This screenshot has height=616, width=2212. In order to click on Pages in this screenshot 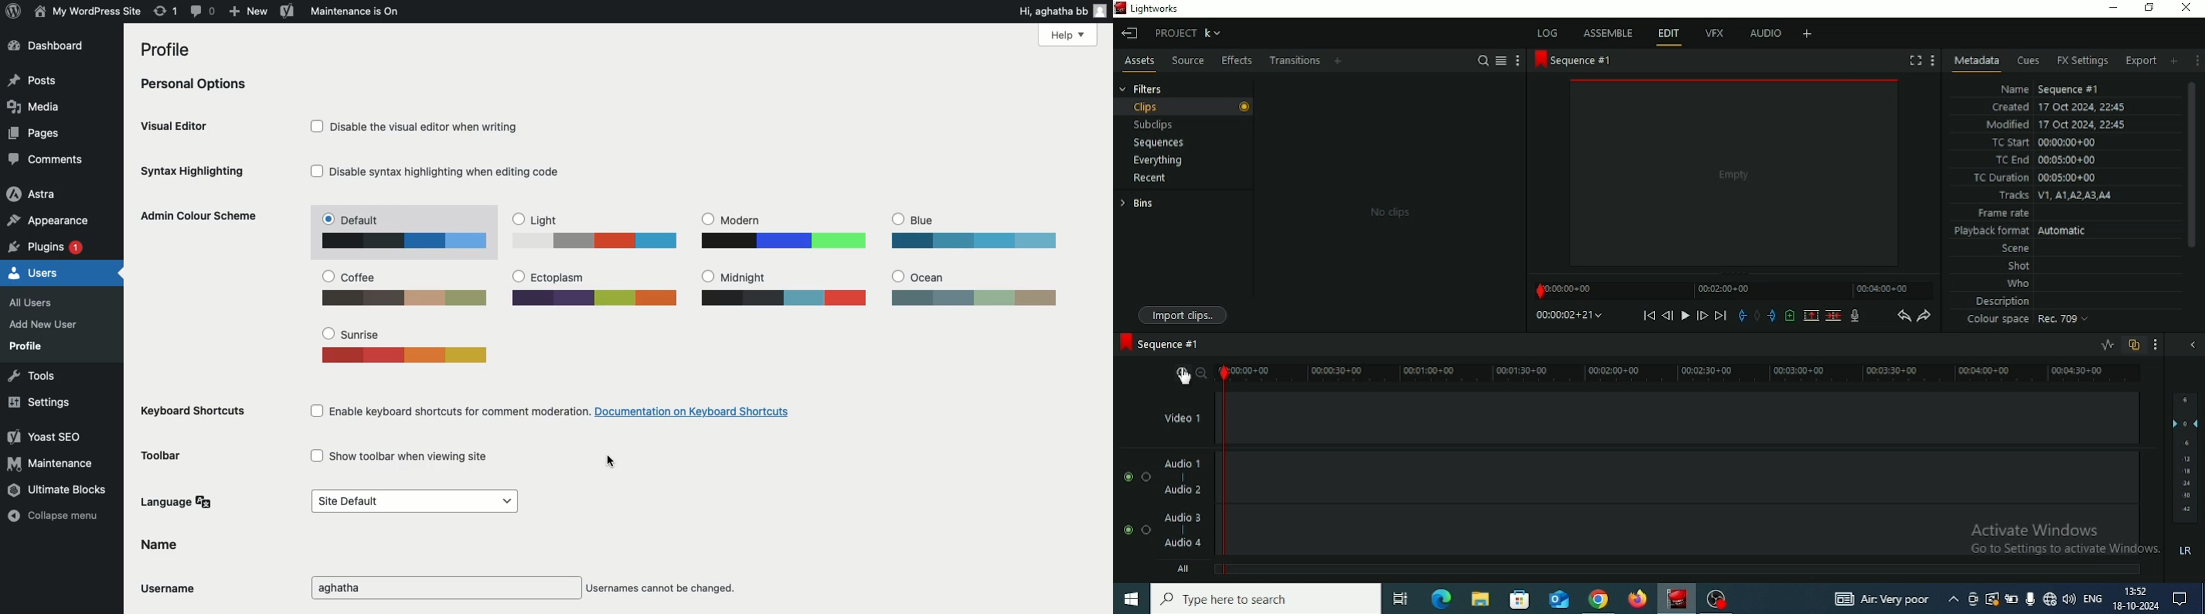, I will do `click(35, 131)`.